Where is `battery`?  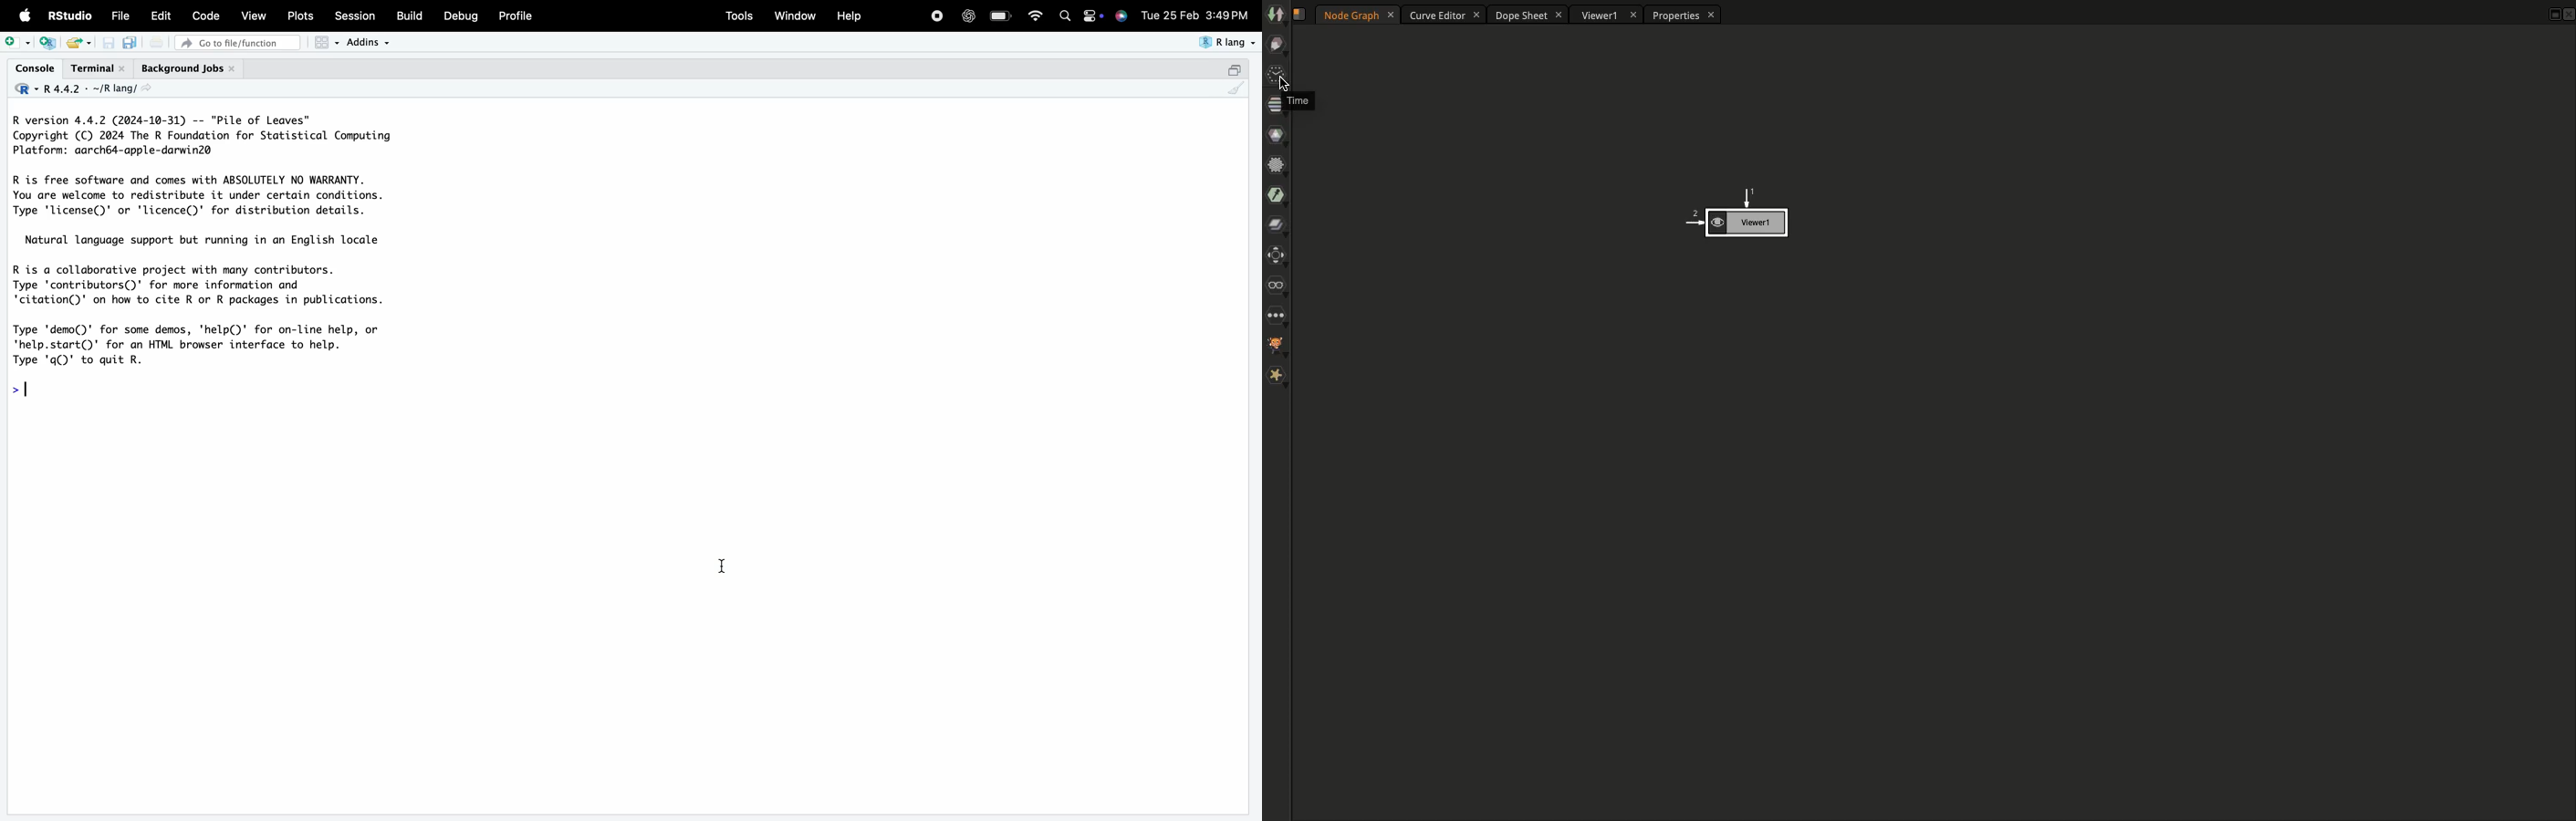
battery is located at coordinates (1000, 16).